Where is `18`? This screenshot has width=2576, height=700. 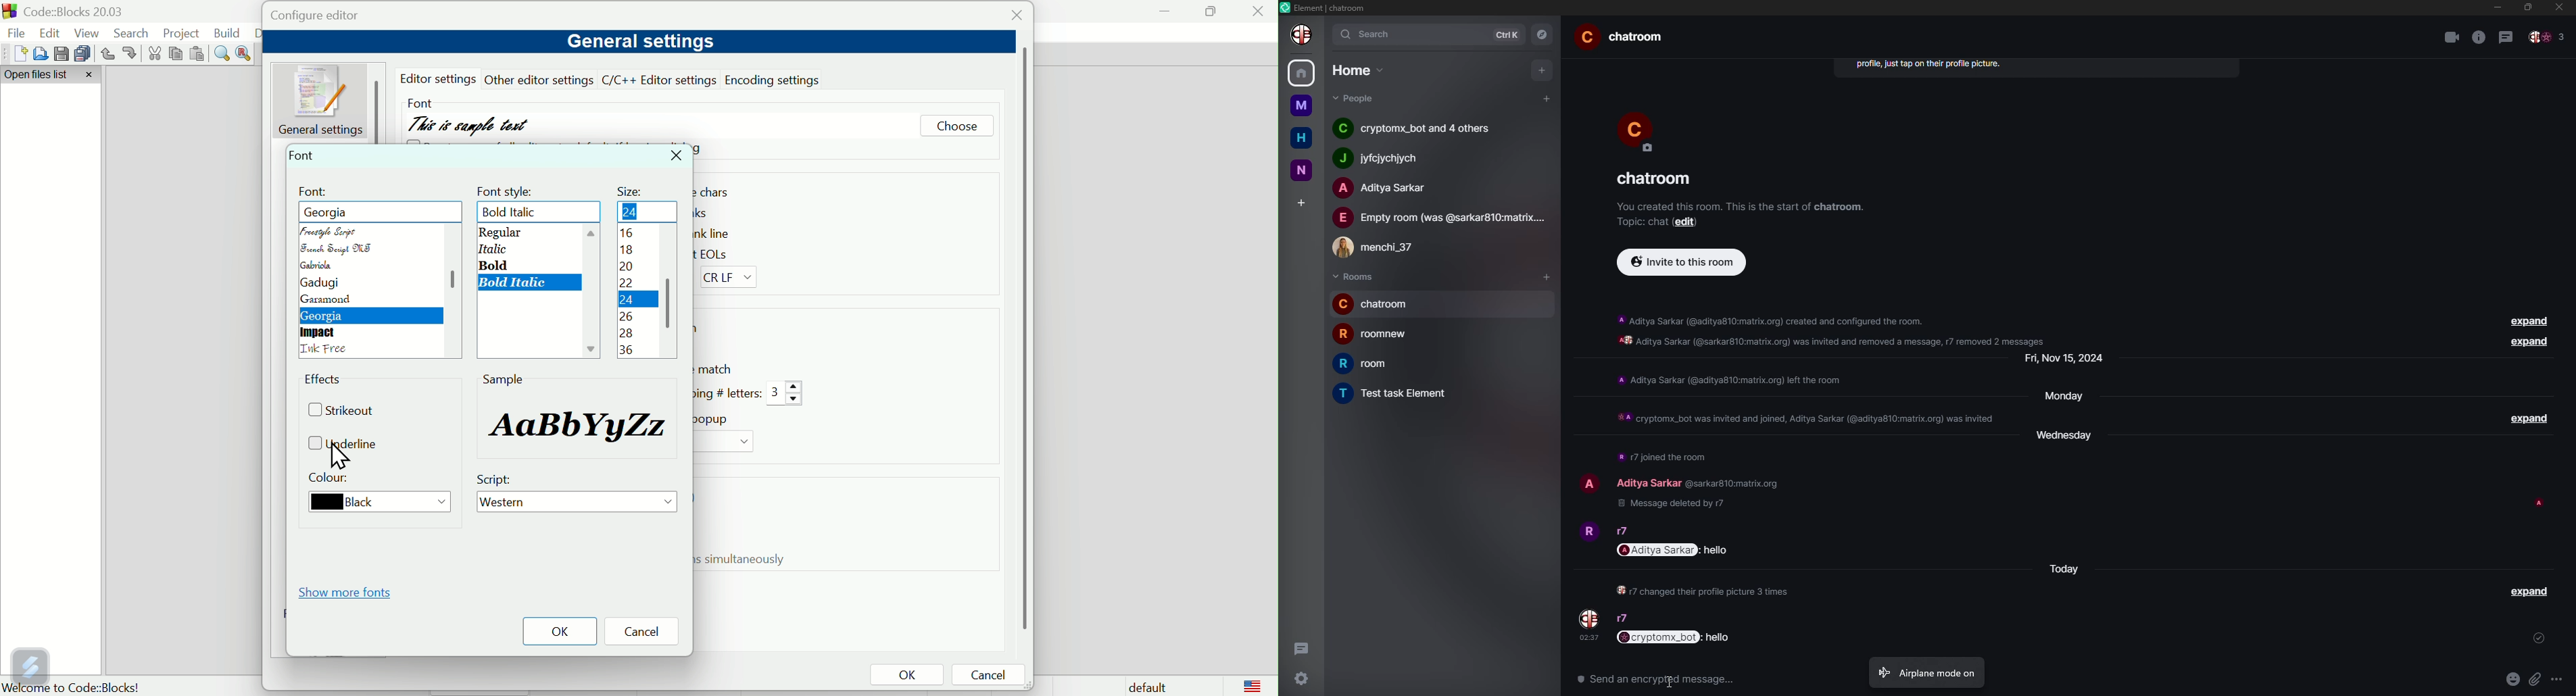 18 is located at coordinates (631, 250).